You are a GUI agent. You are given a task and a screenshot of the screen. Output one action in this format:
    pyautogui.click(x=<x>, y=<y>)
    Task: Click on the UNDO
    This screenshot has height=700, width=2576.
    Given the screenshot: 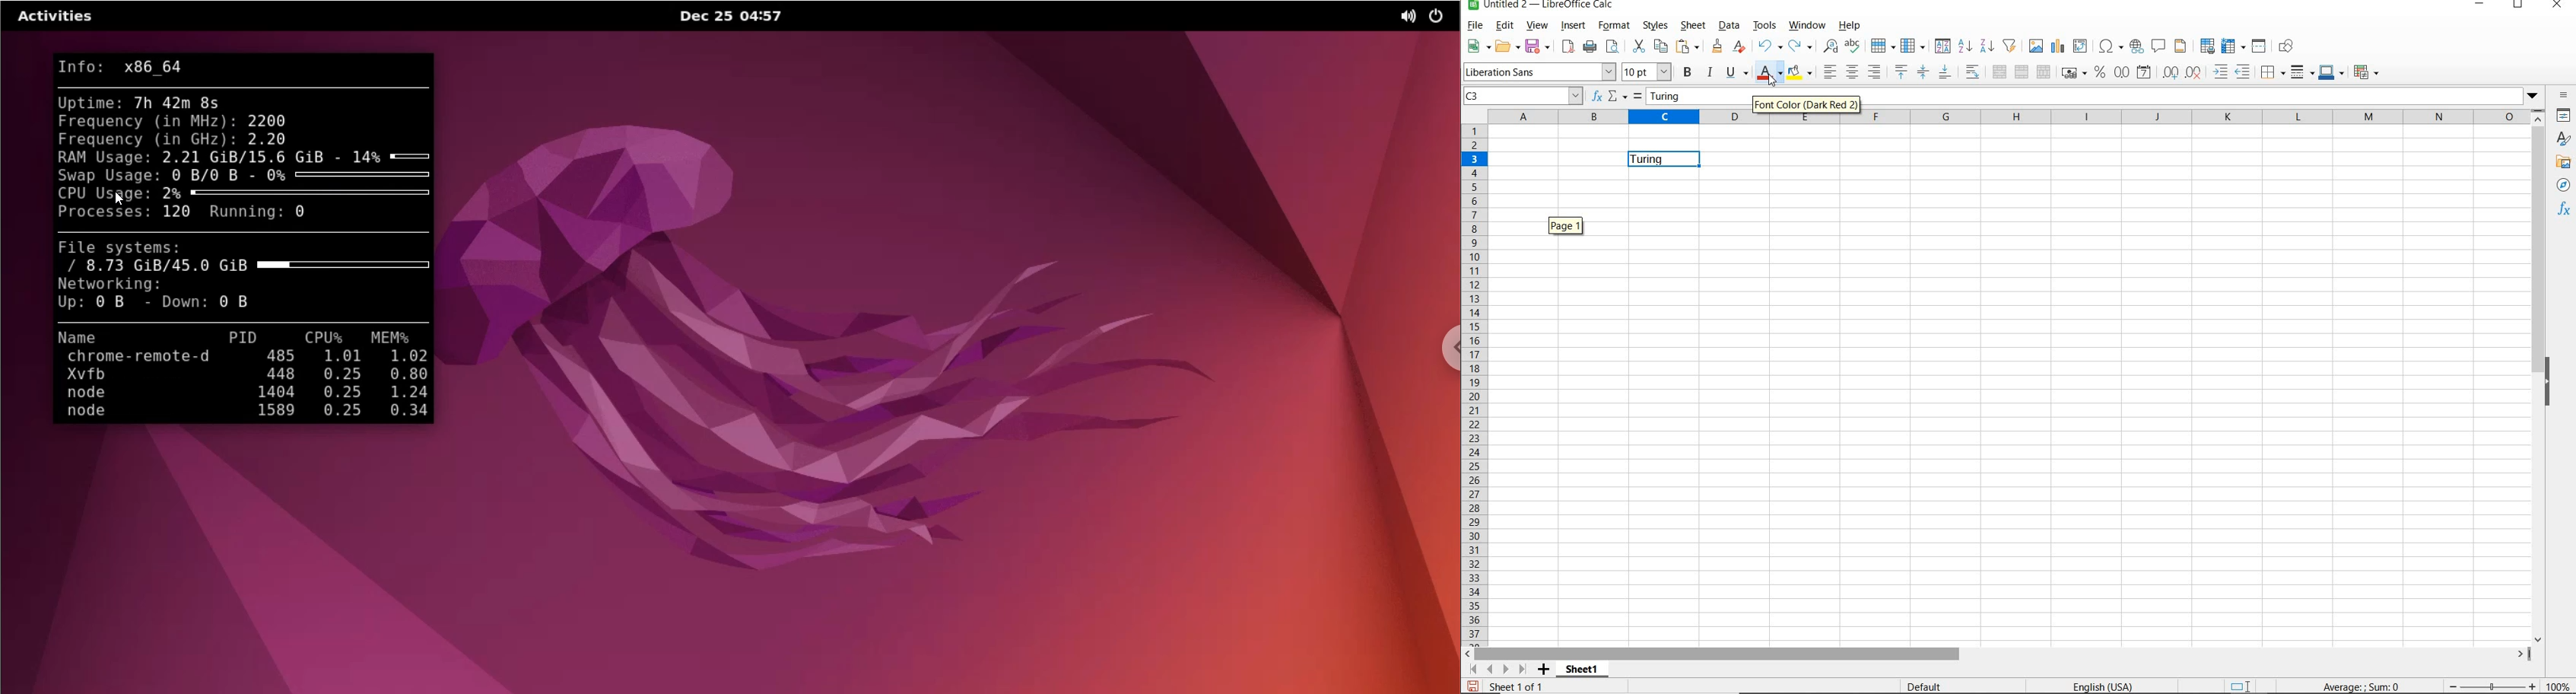 What is the action you would take?
    pyautogui.click(x=1771, y=47)
    